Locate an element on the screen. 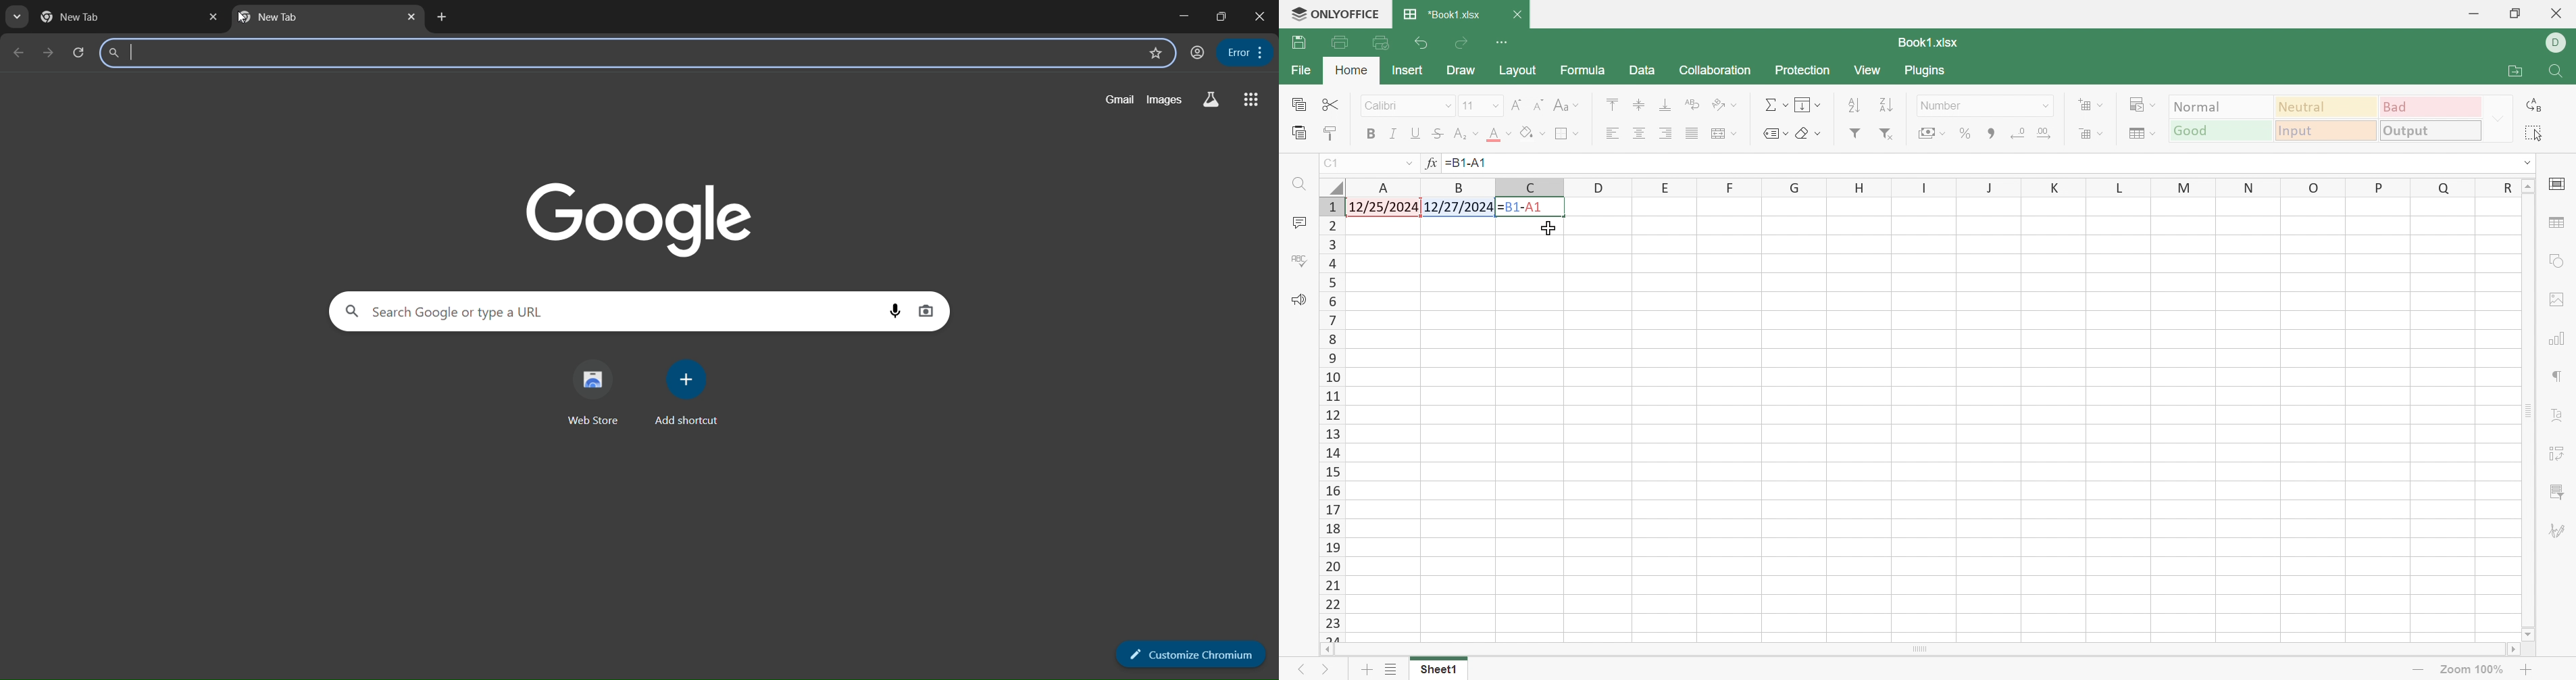 The image size is (2576, 700). Paragraph settings is located at coordinates (2556, 380).